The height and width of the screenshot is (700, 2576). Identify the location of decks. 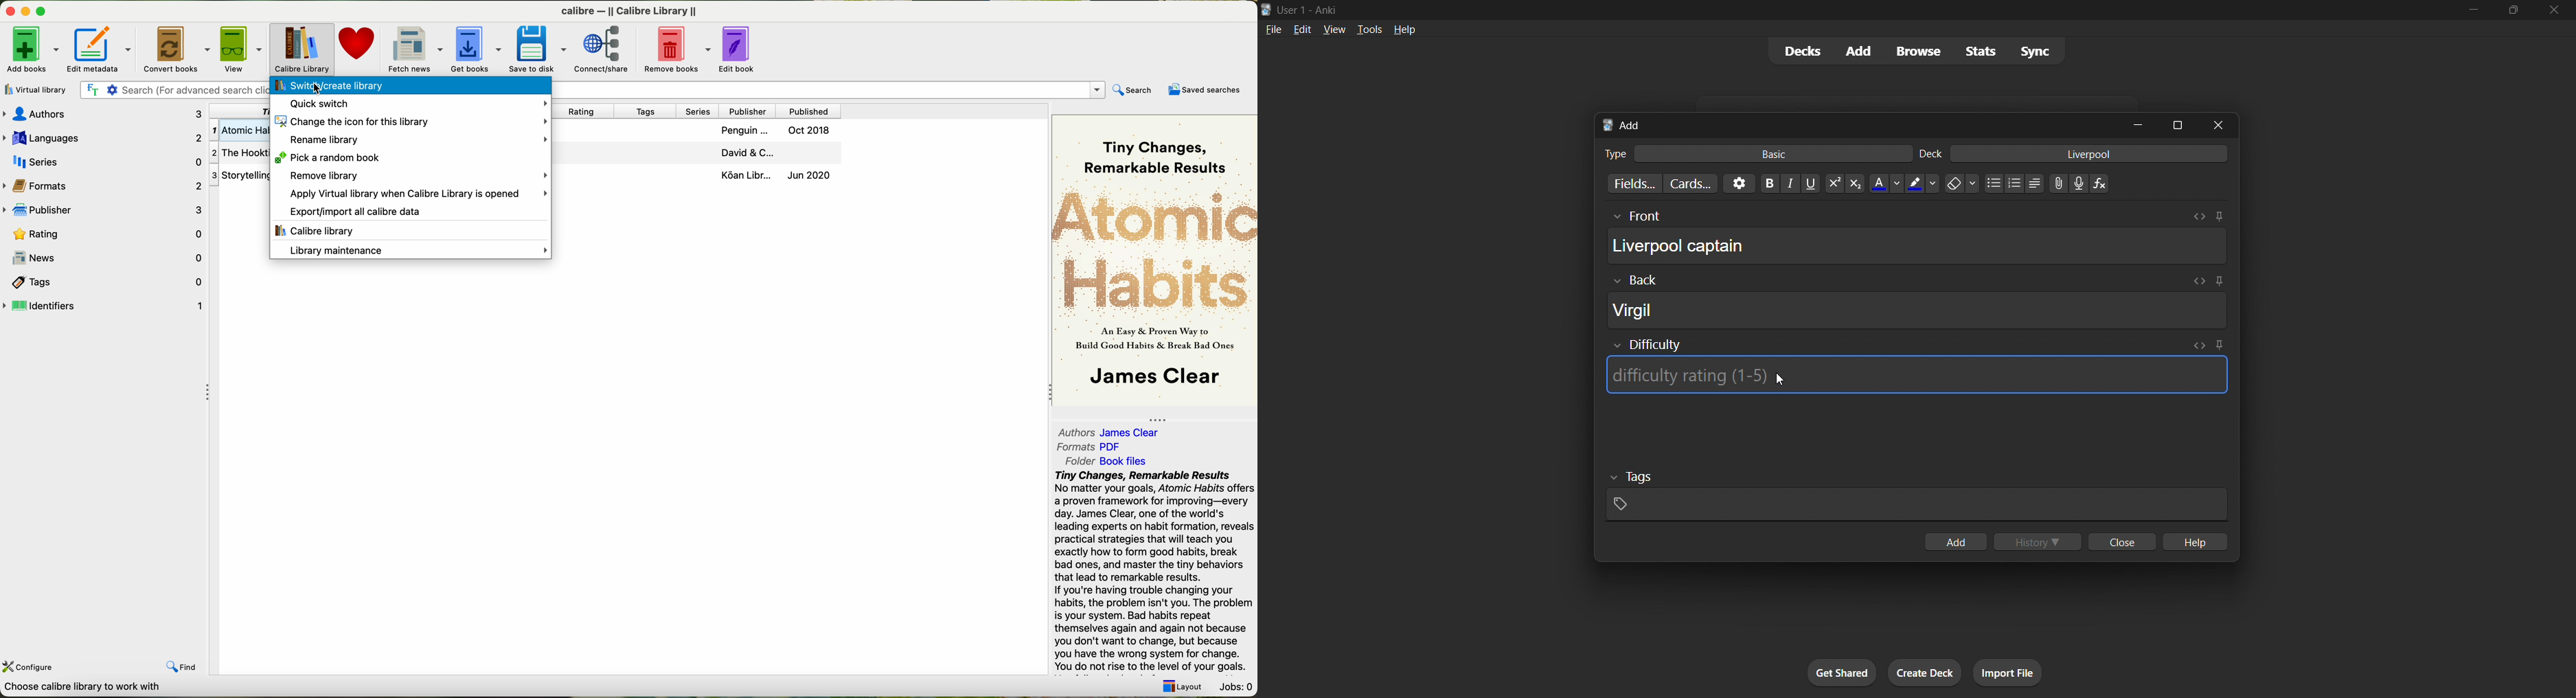
(1801, 52).